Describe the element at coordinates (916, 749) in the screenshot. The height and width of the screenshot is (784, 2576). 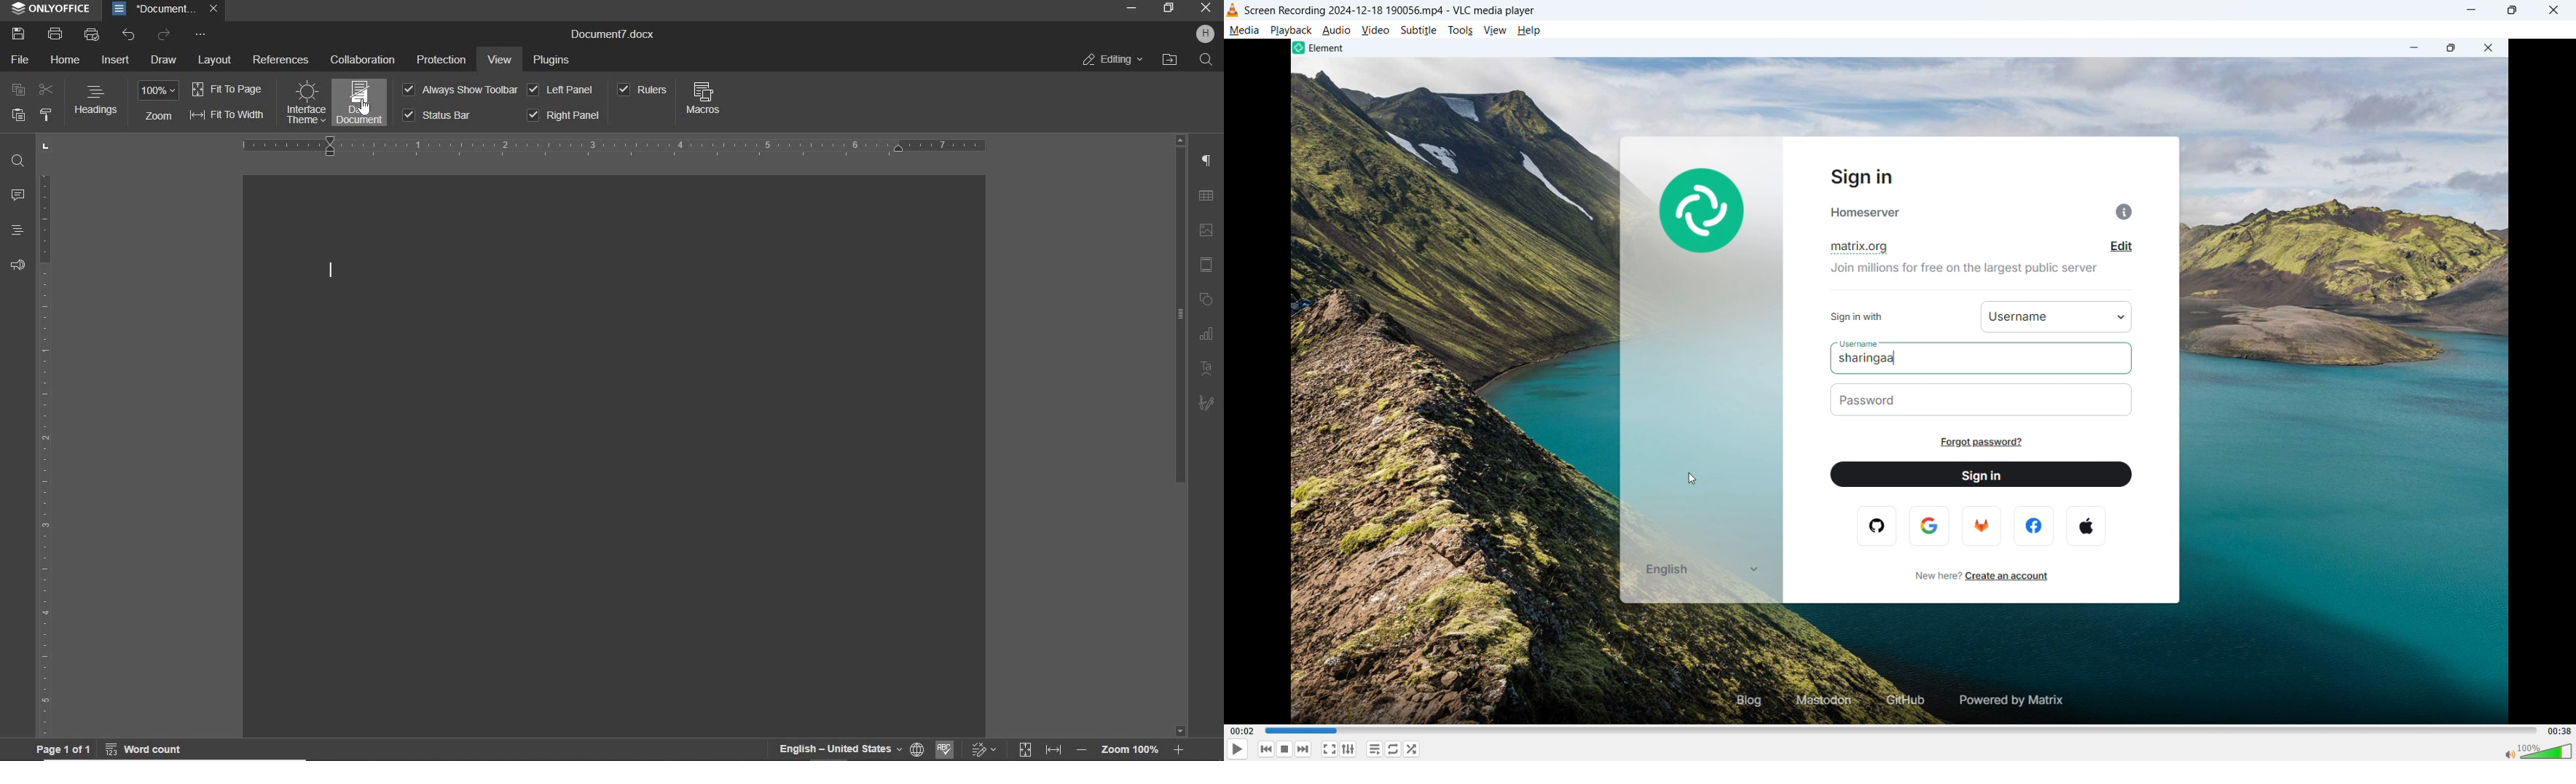
I see `SET DOCUMENT LANGUAGE` at that location.